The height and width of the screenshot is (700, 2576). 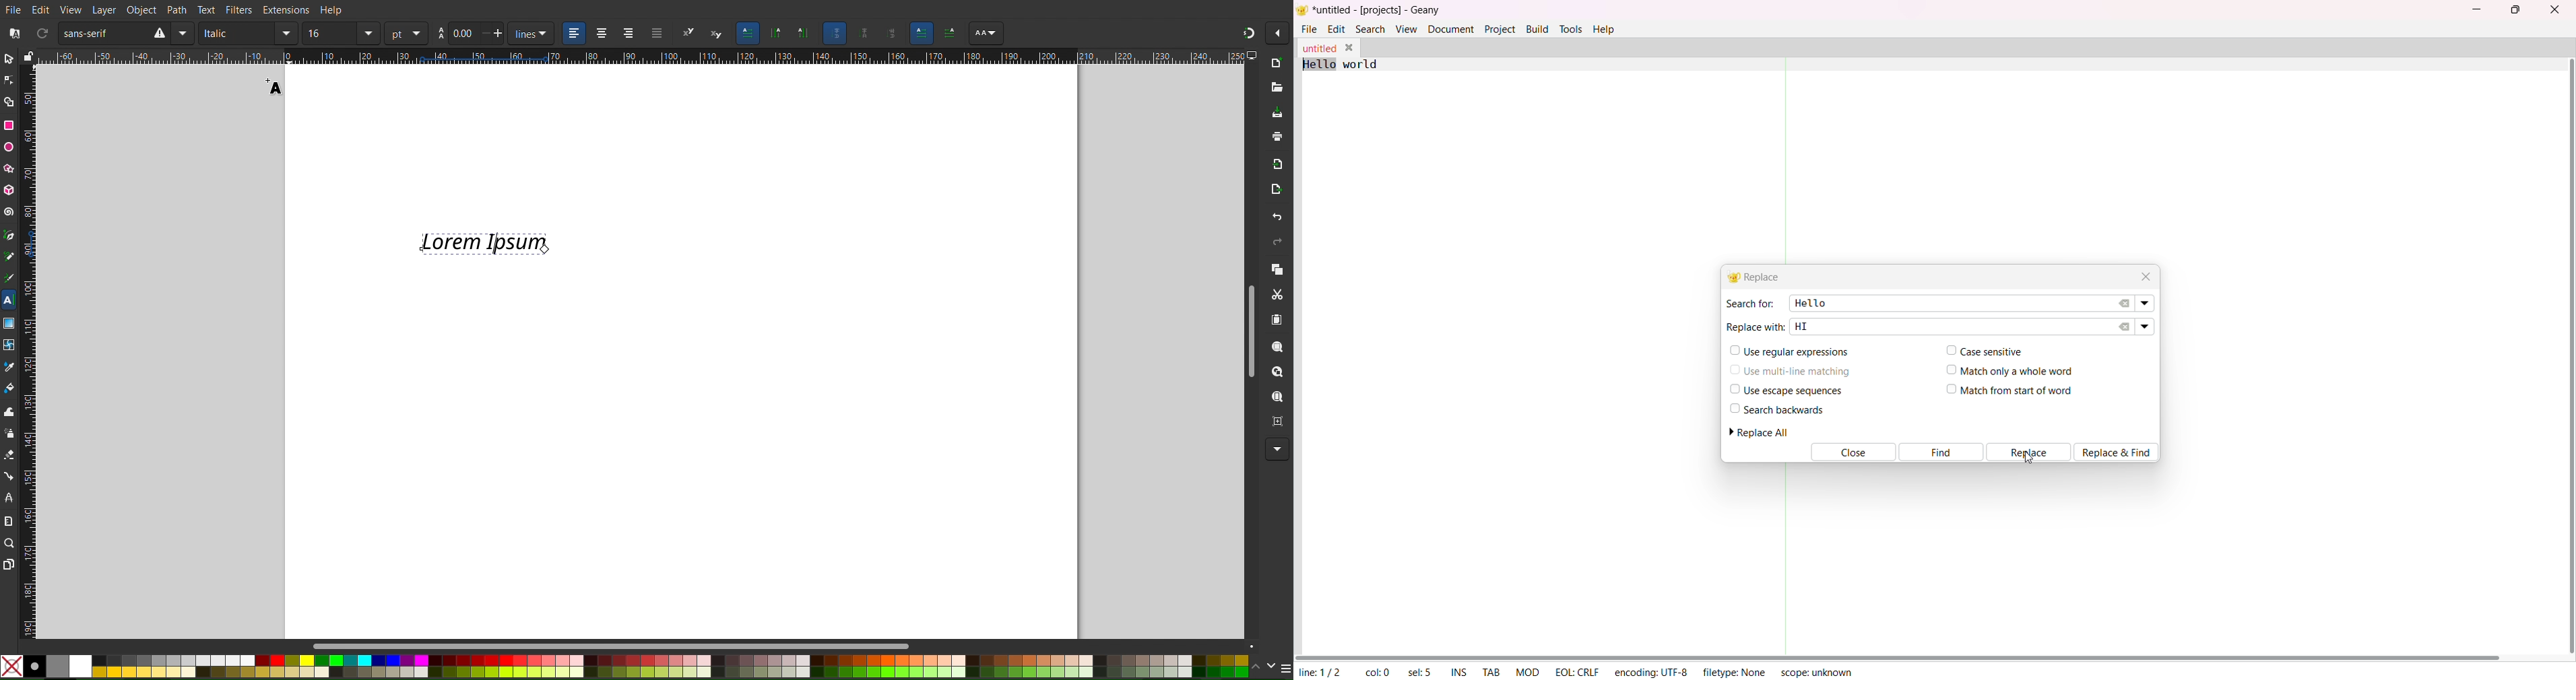 I want to click on Calligraphy Tool, so click(x=9, y=279).